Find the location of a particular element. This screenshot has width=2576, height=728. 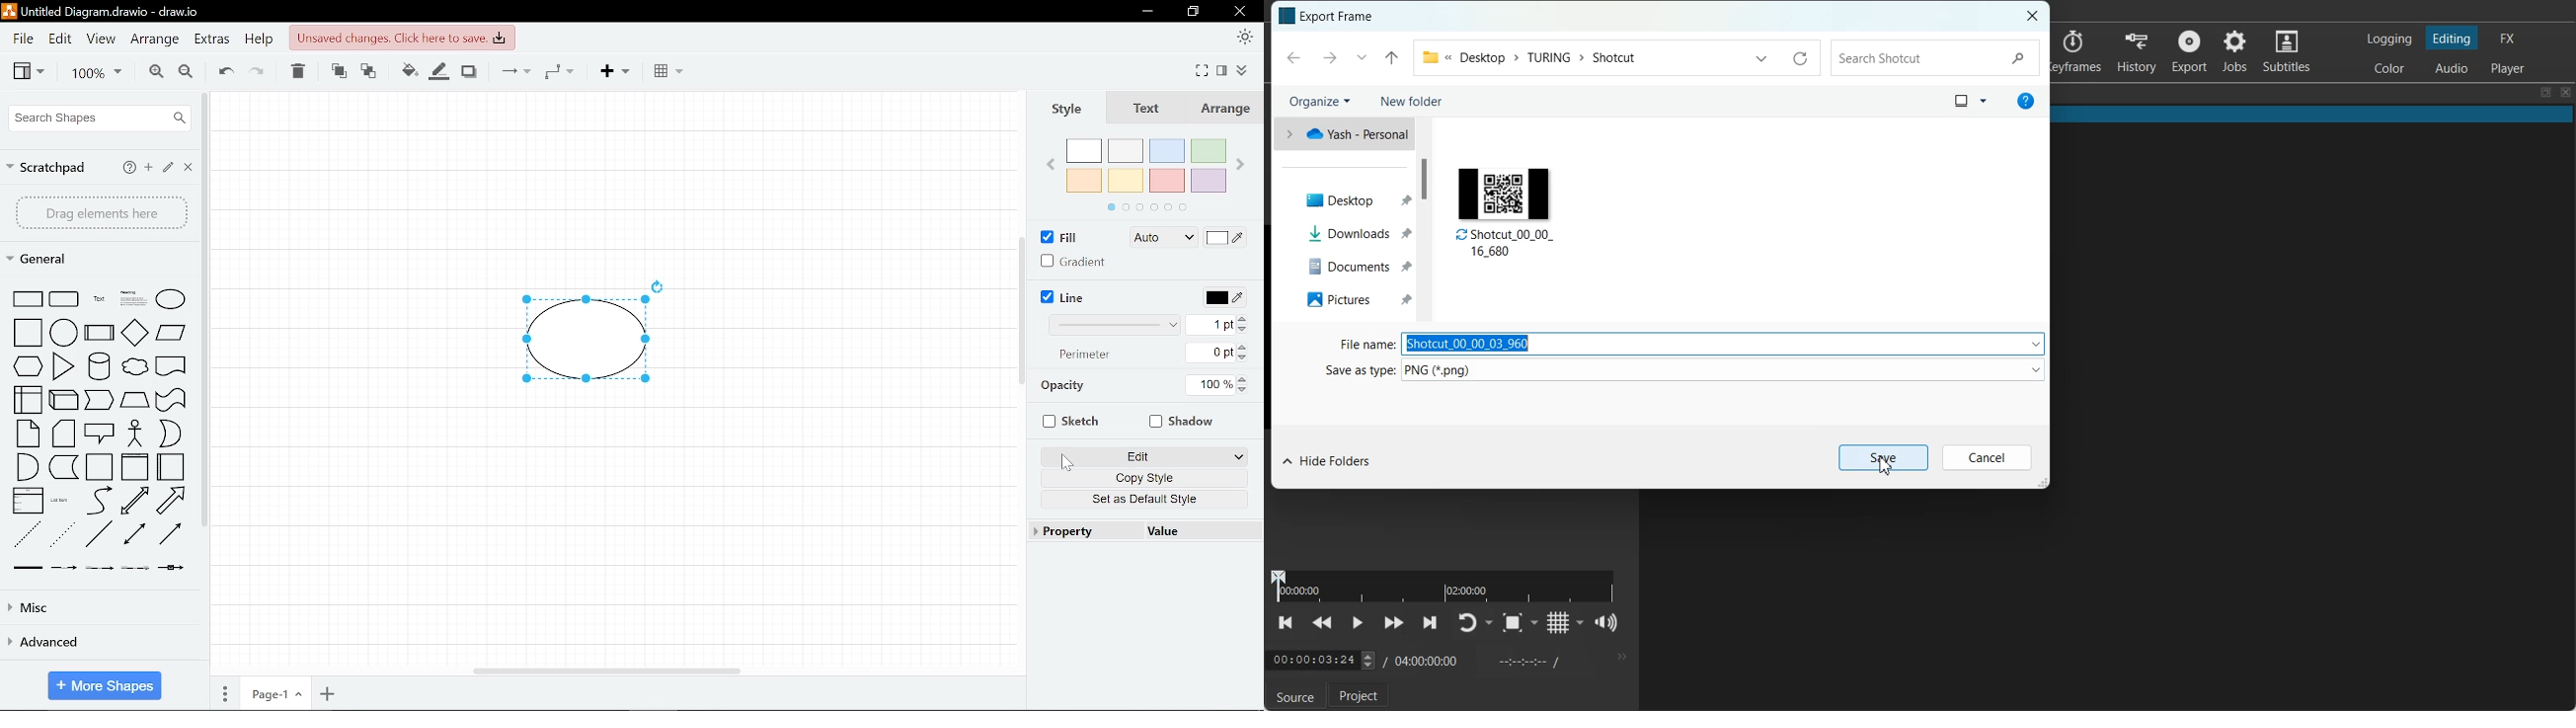

Close is located at coordinates (2567, 93).